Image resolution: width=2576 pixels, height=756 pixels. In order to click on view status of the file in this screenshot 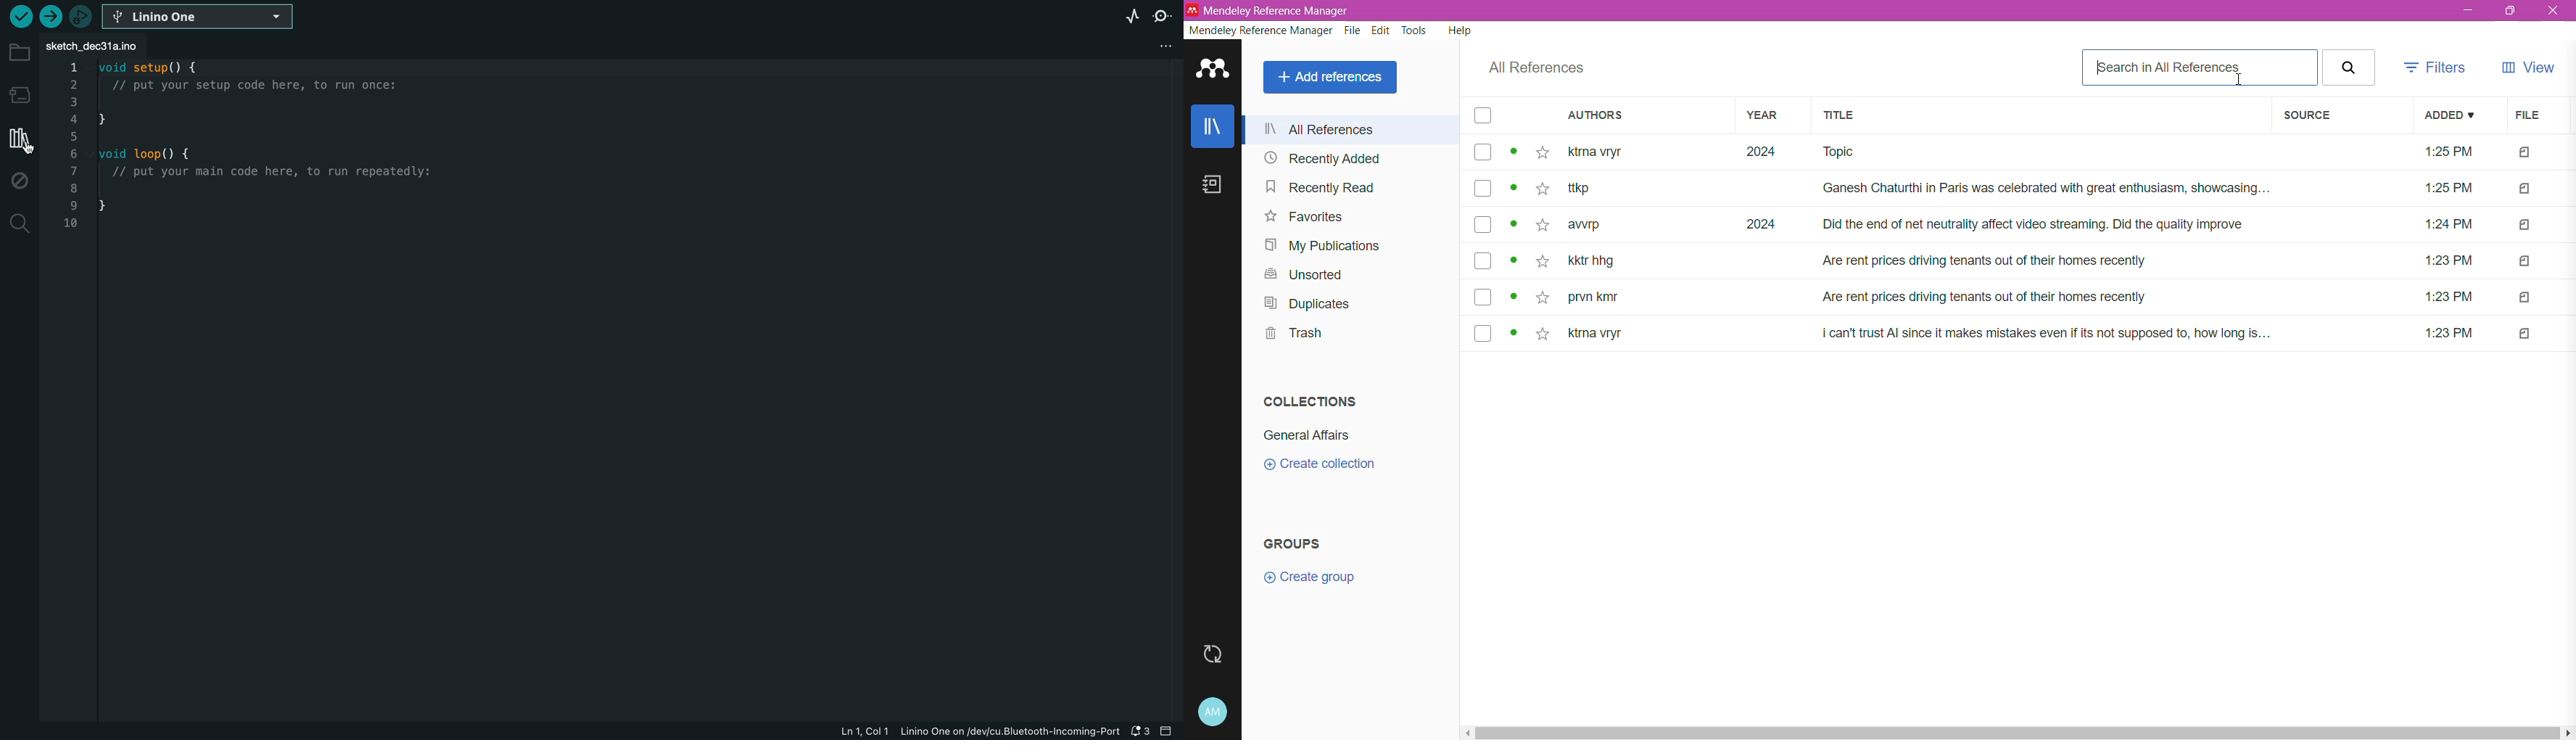, I will do `click(1514, 297)`.